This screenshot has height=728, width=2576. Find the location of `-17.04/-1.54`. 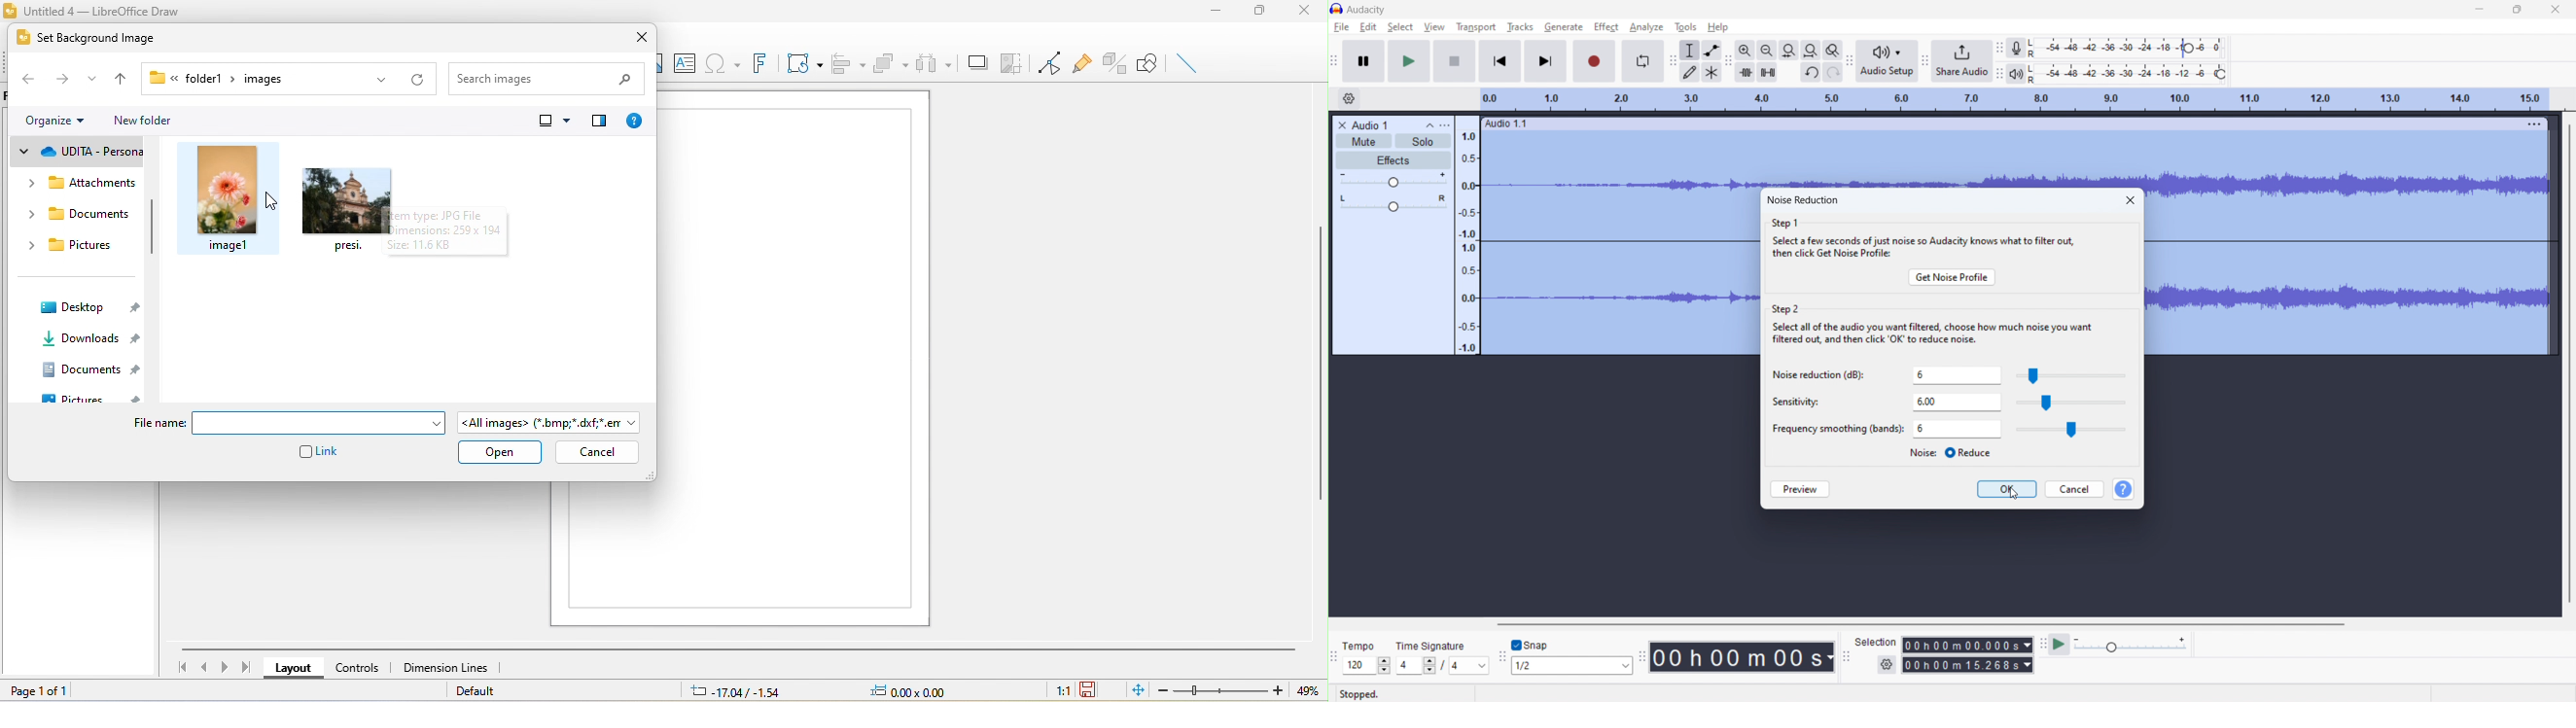

-17.04/-1.54 is located at coordinates (741, 689).